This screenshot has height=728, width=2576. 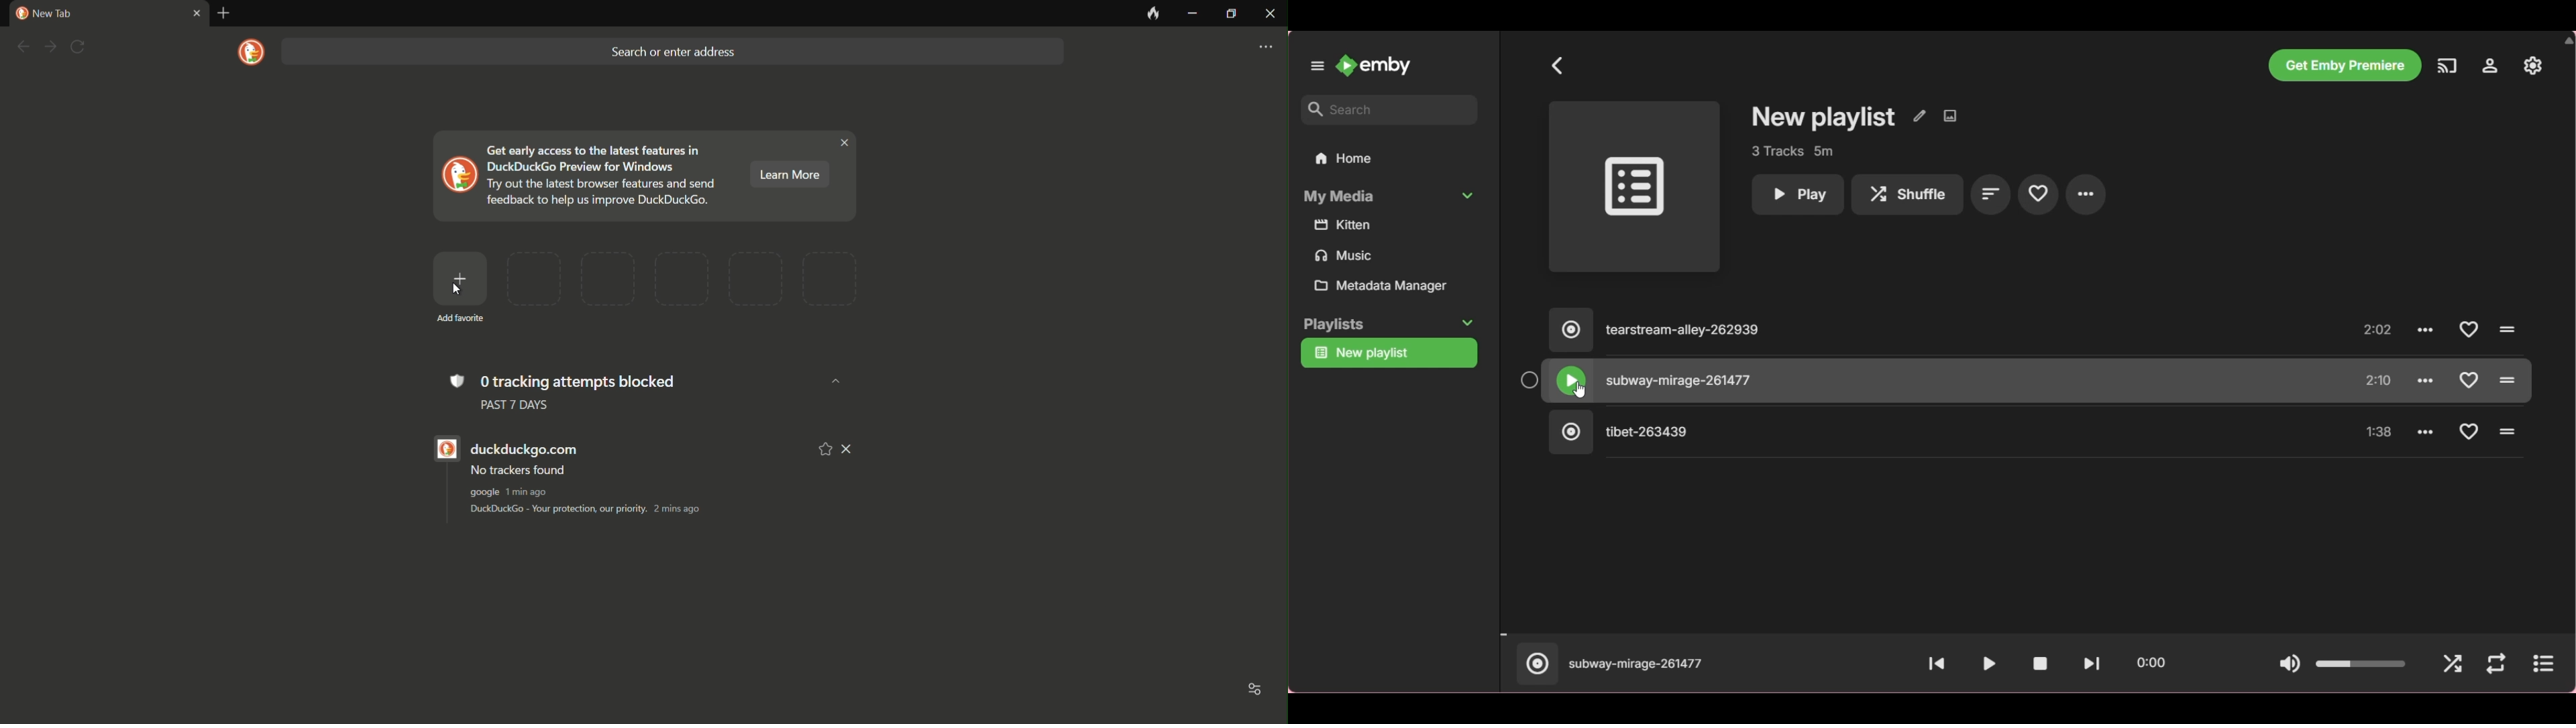 What do you see at coordinates (252, 52) in the screenshot?
I see `logo` at bounding box center [252, 52].